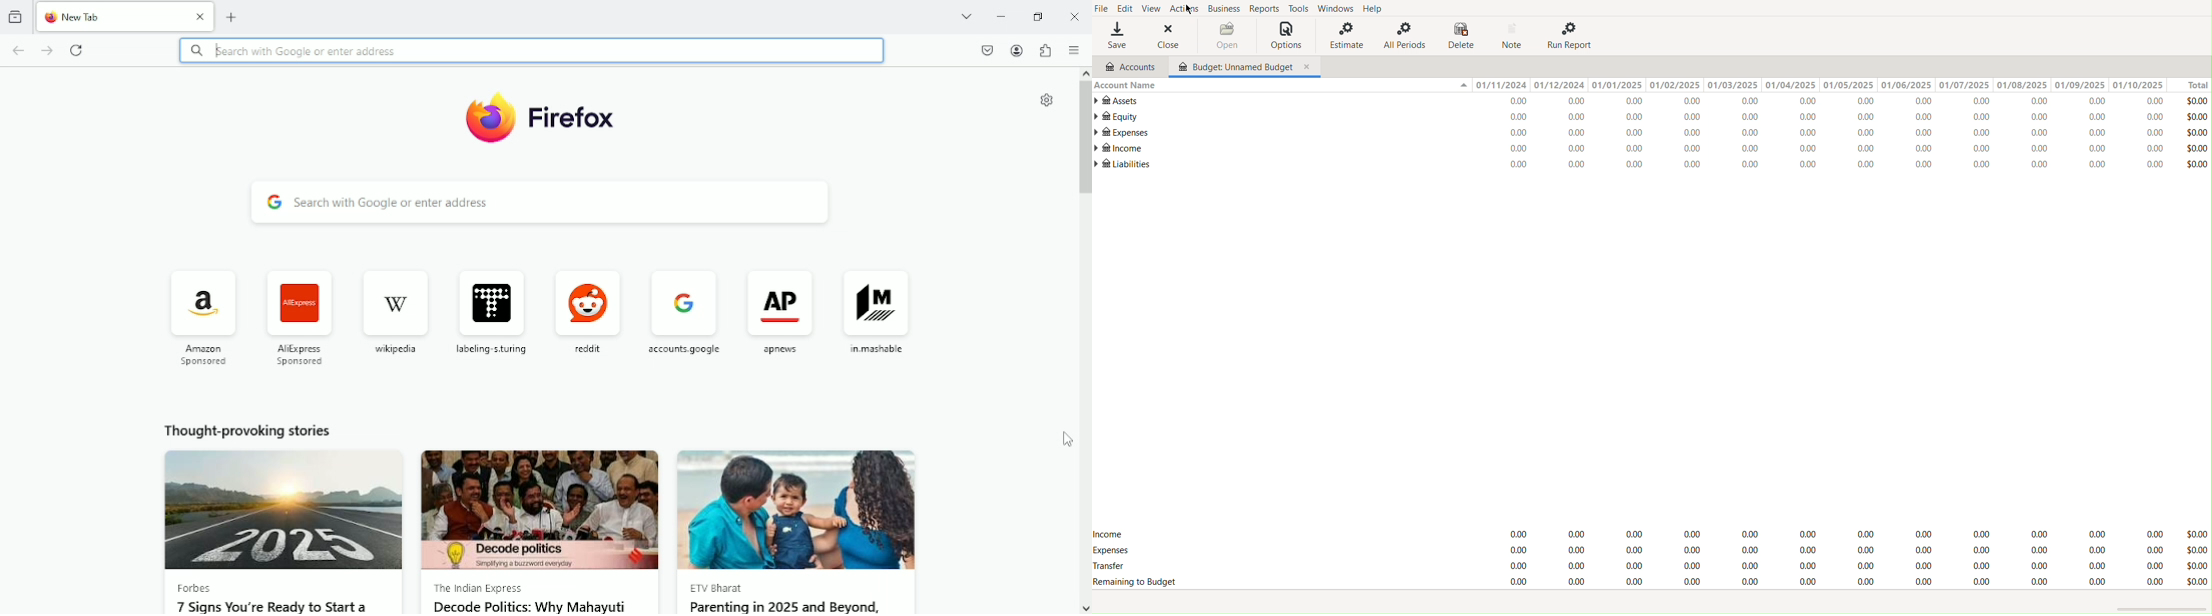 The height and width of the screenshot is (616, 2212). Describe the element at coordinates (484, 318) in the screenshot. I see `labeling turing` at that location.